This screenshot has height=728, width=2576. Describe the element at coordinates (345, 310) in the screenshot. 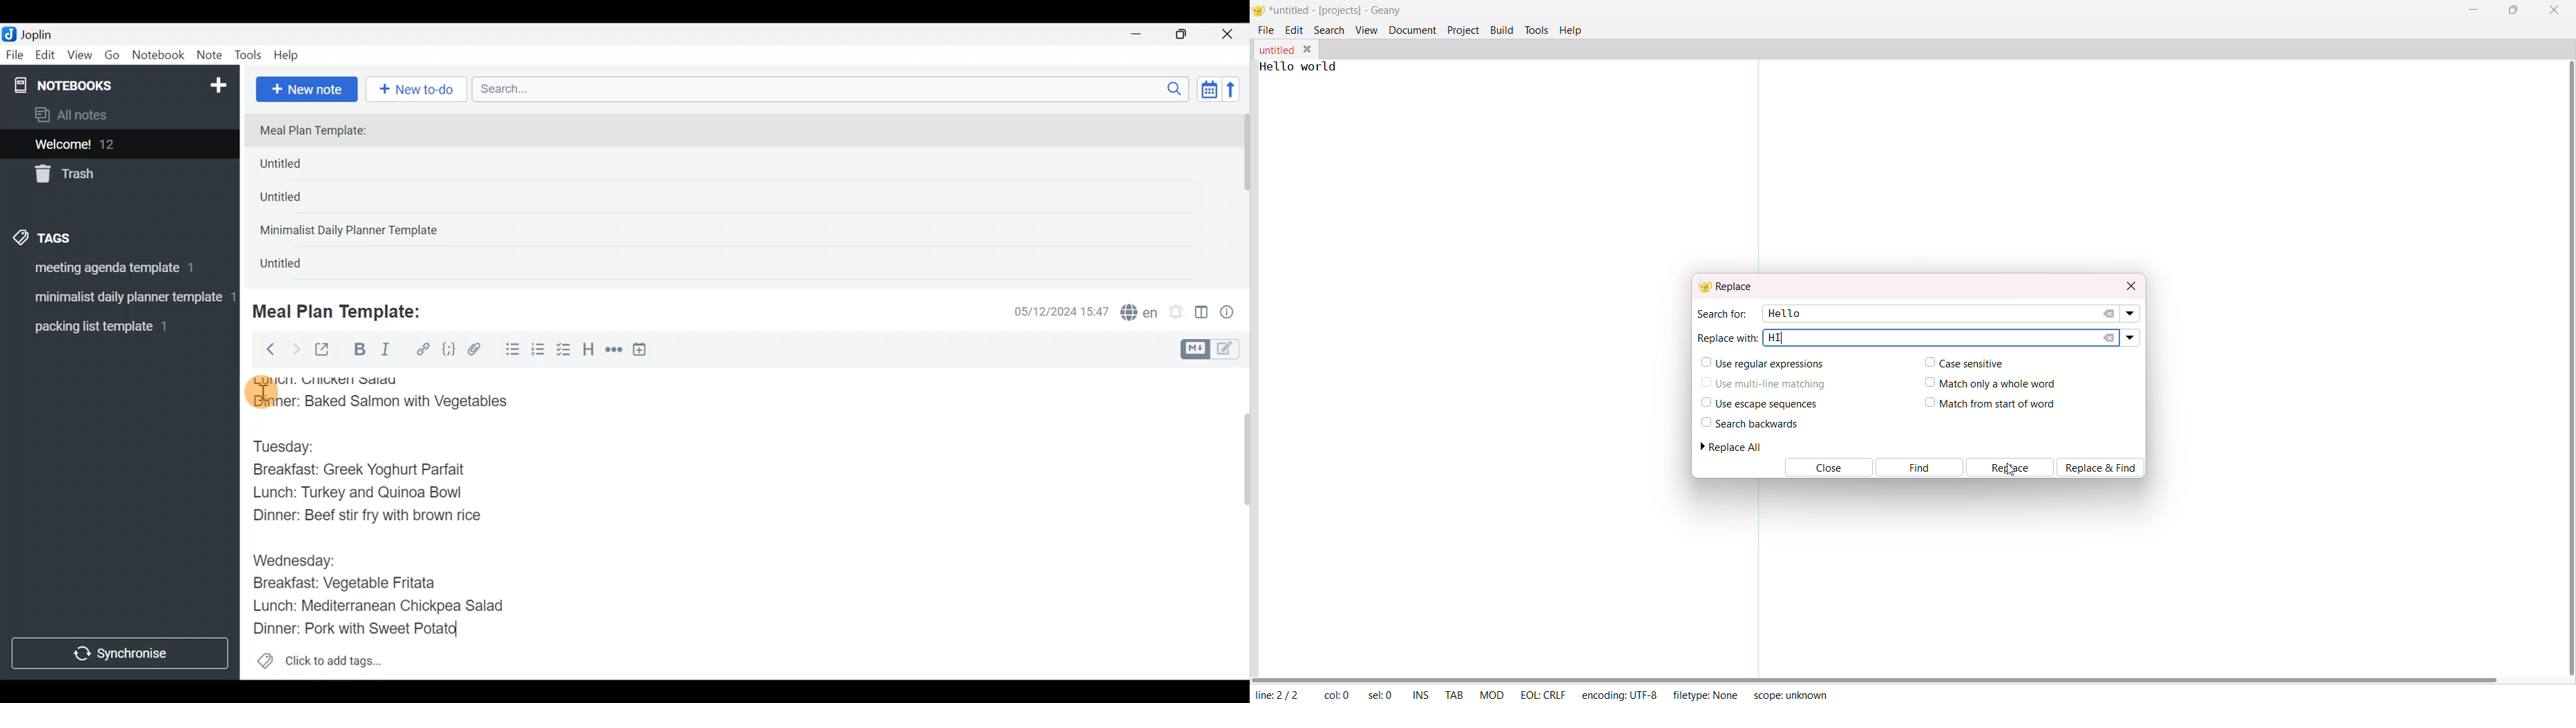

I see `Meal Plan Template:` at that location.